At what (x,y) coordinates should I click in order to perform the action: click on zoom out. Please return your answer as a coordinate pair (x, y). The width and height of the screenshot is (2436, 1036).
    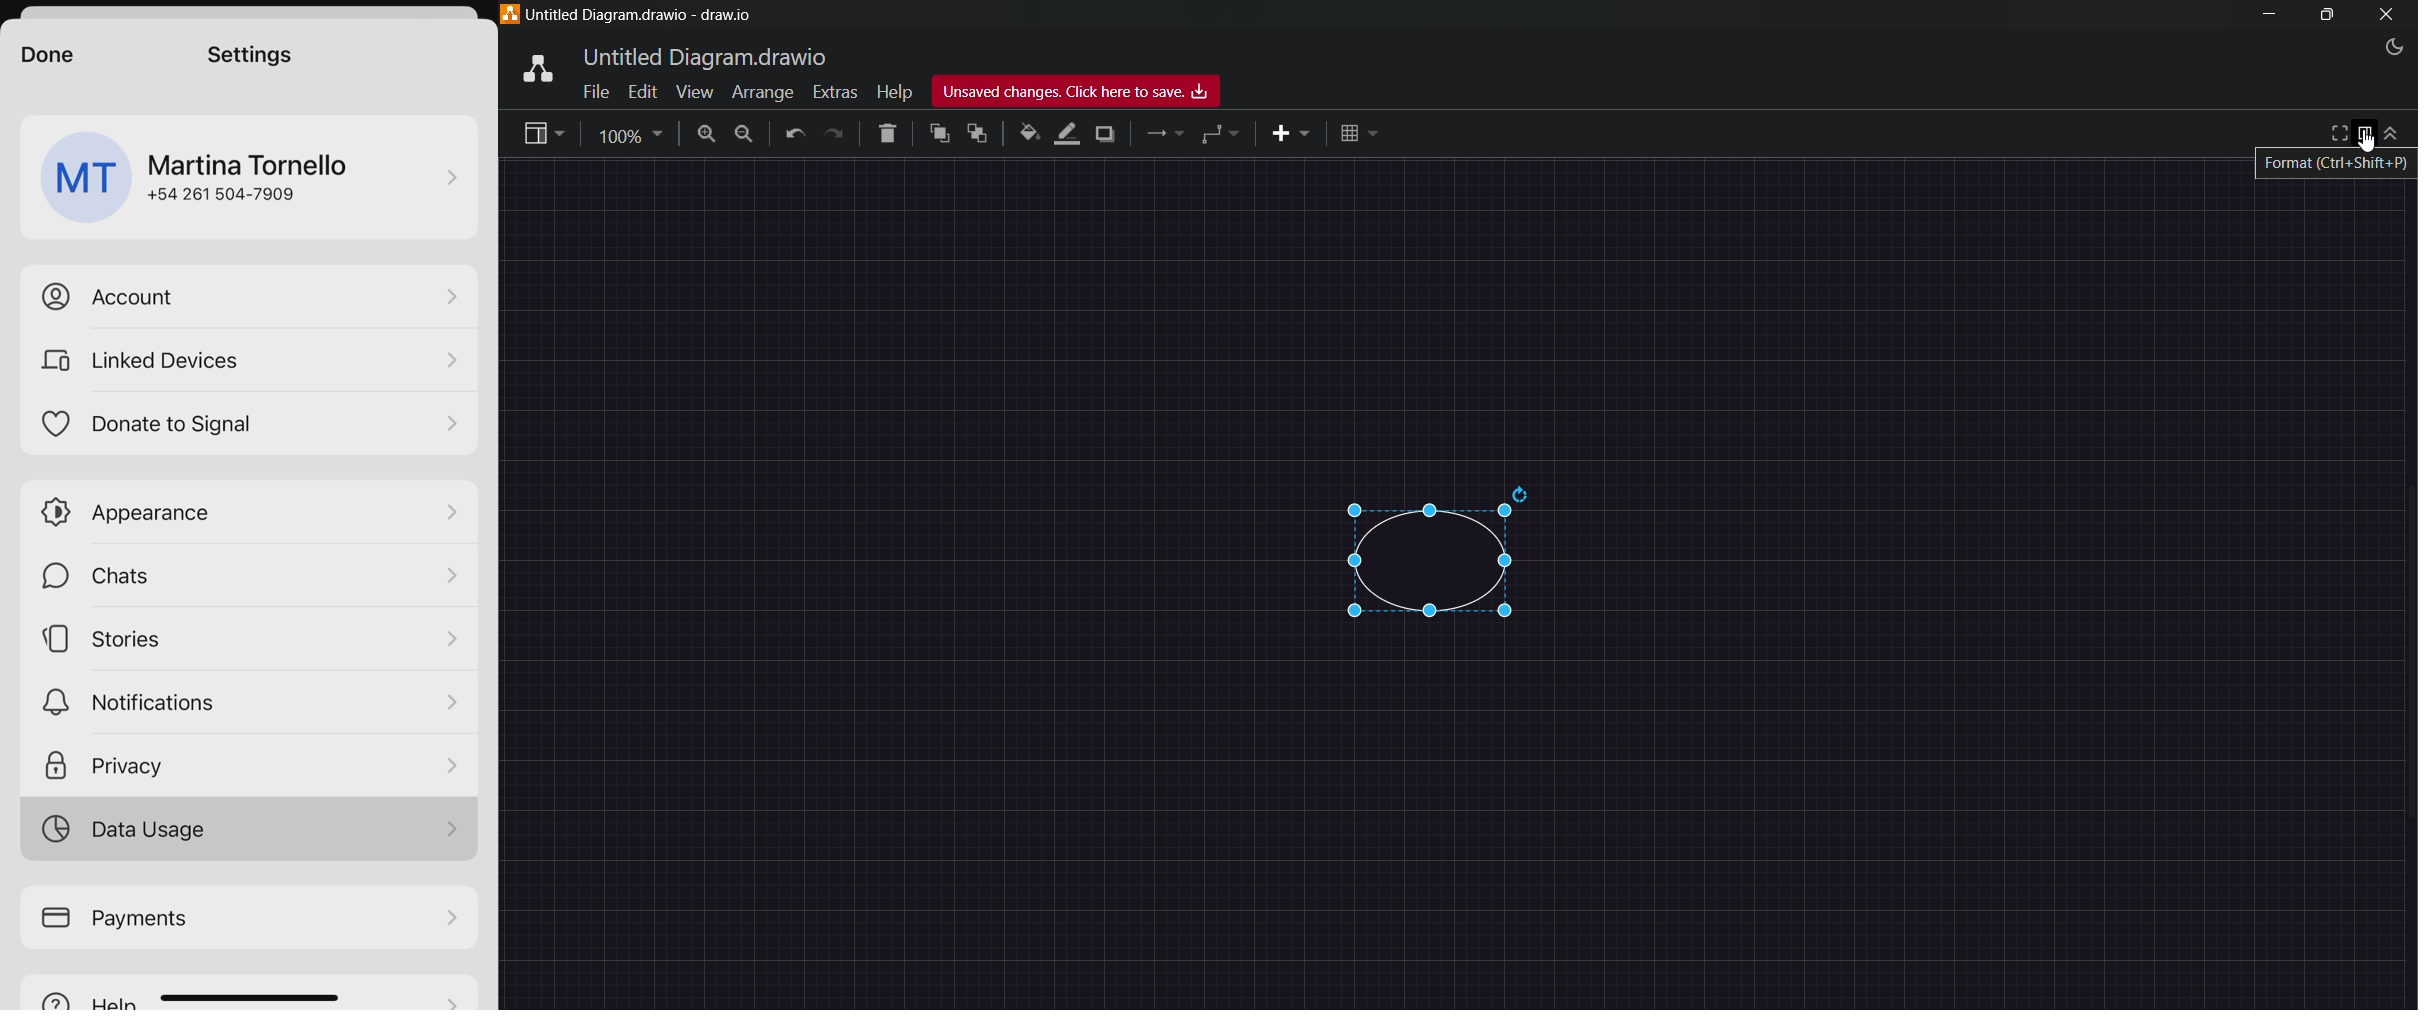
    Looking at the image, I should click on (743, 137).